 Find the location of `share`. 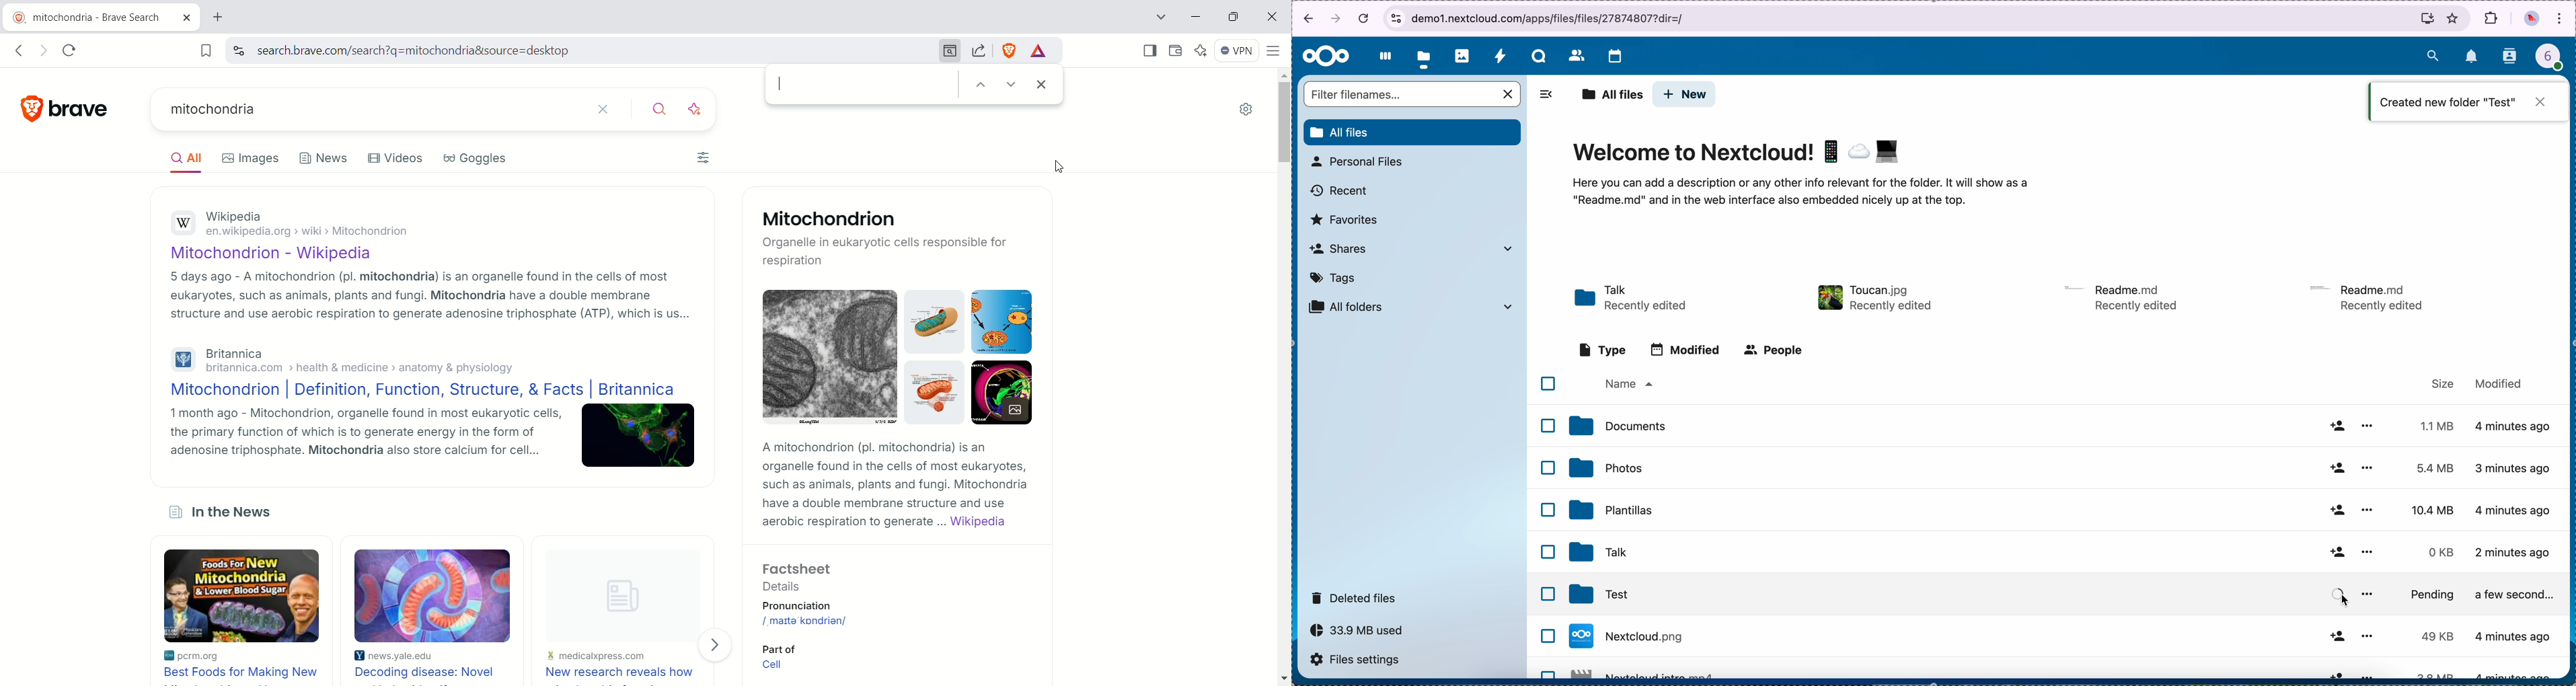

share is located at coordinates (2336, 552).